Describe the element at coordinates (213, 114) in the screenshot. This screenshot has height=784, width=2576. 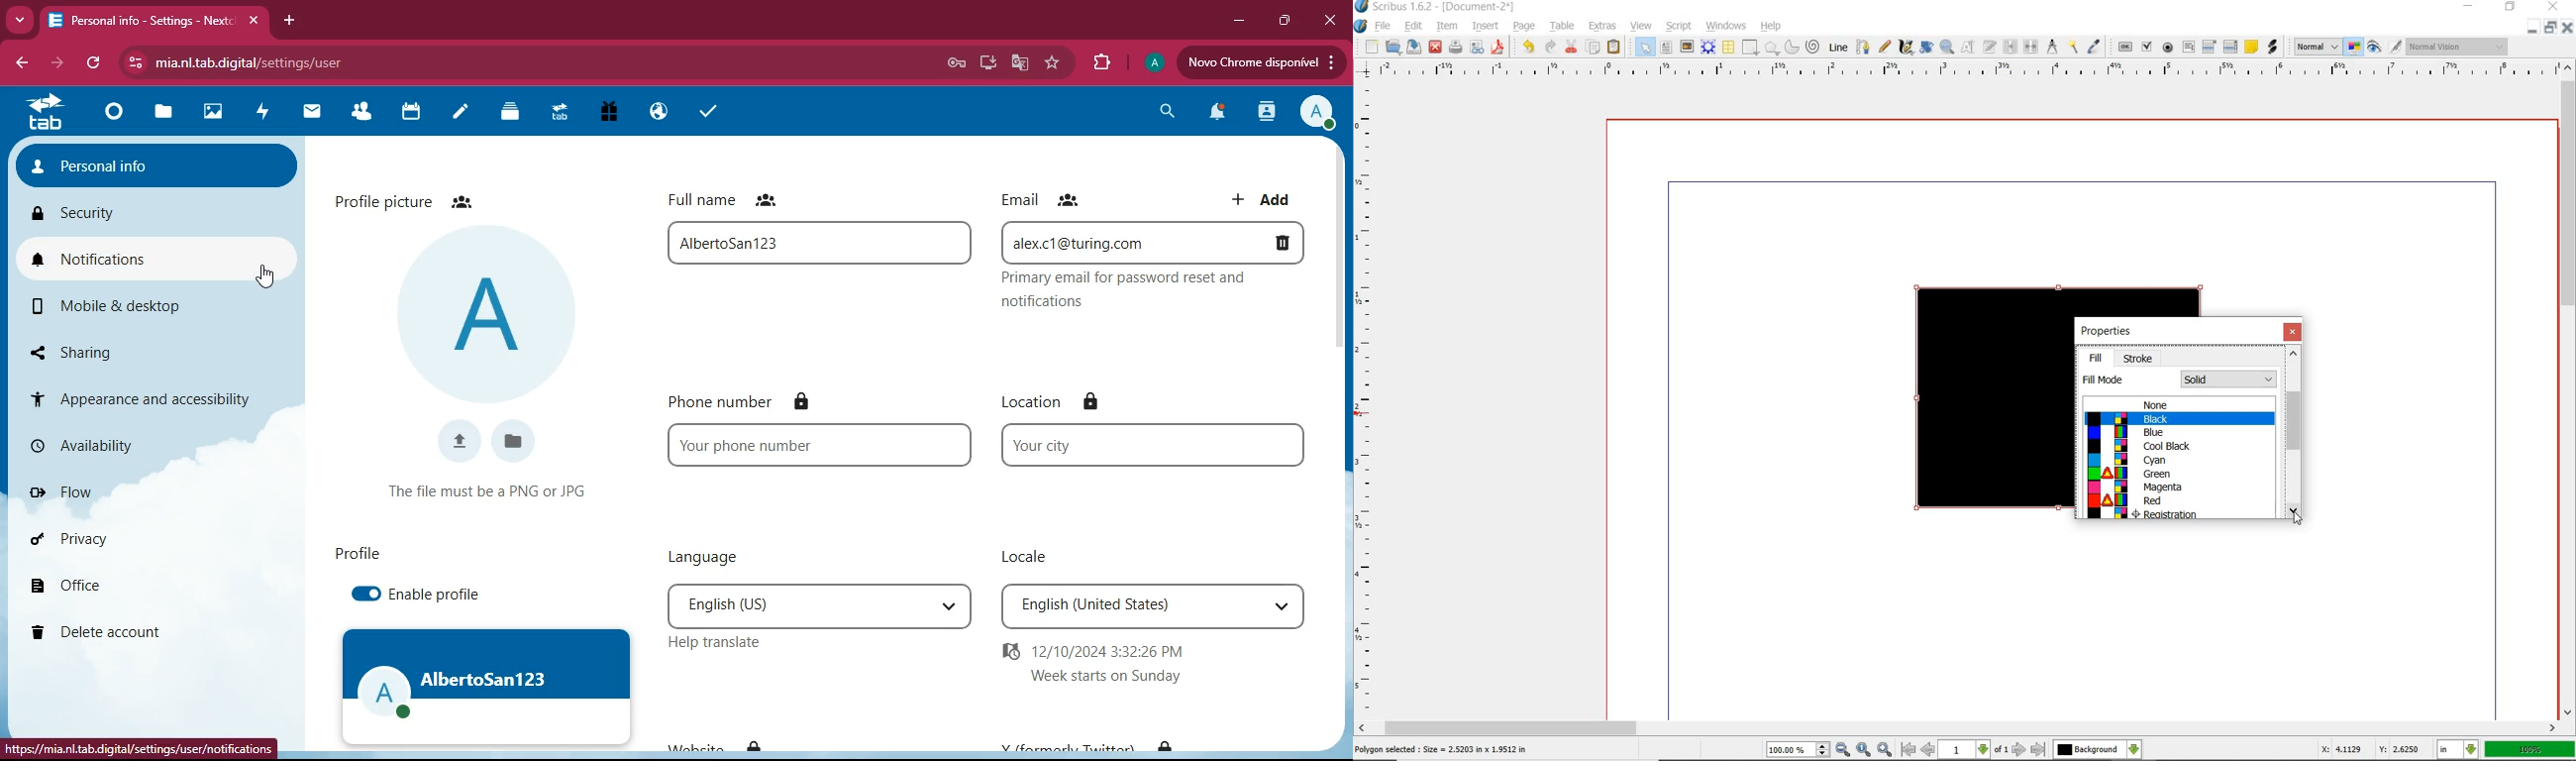
I see `images` at that location.